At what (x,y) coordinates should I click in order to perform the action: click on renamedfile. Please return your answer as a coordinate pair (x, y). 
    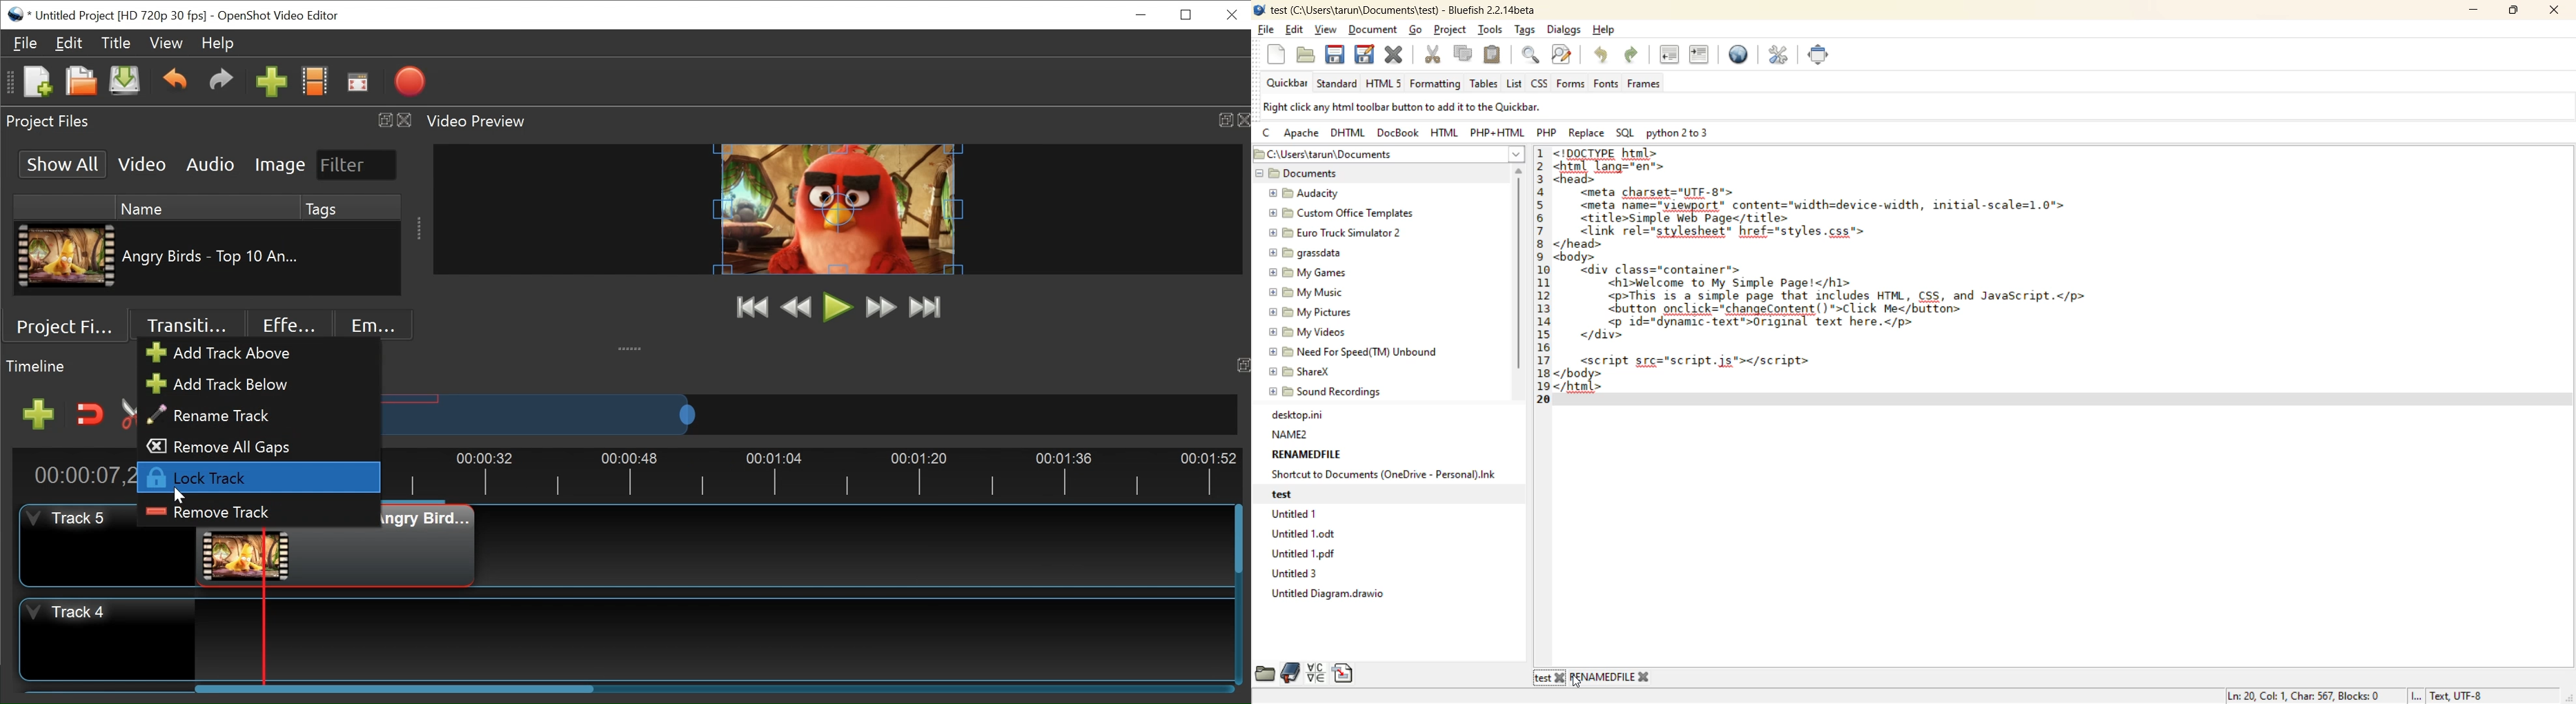
    Looking at the image, I should click on (1603, 676).